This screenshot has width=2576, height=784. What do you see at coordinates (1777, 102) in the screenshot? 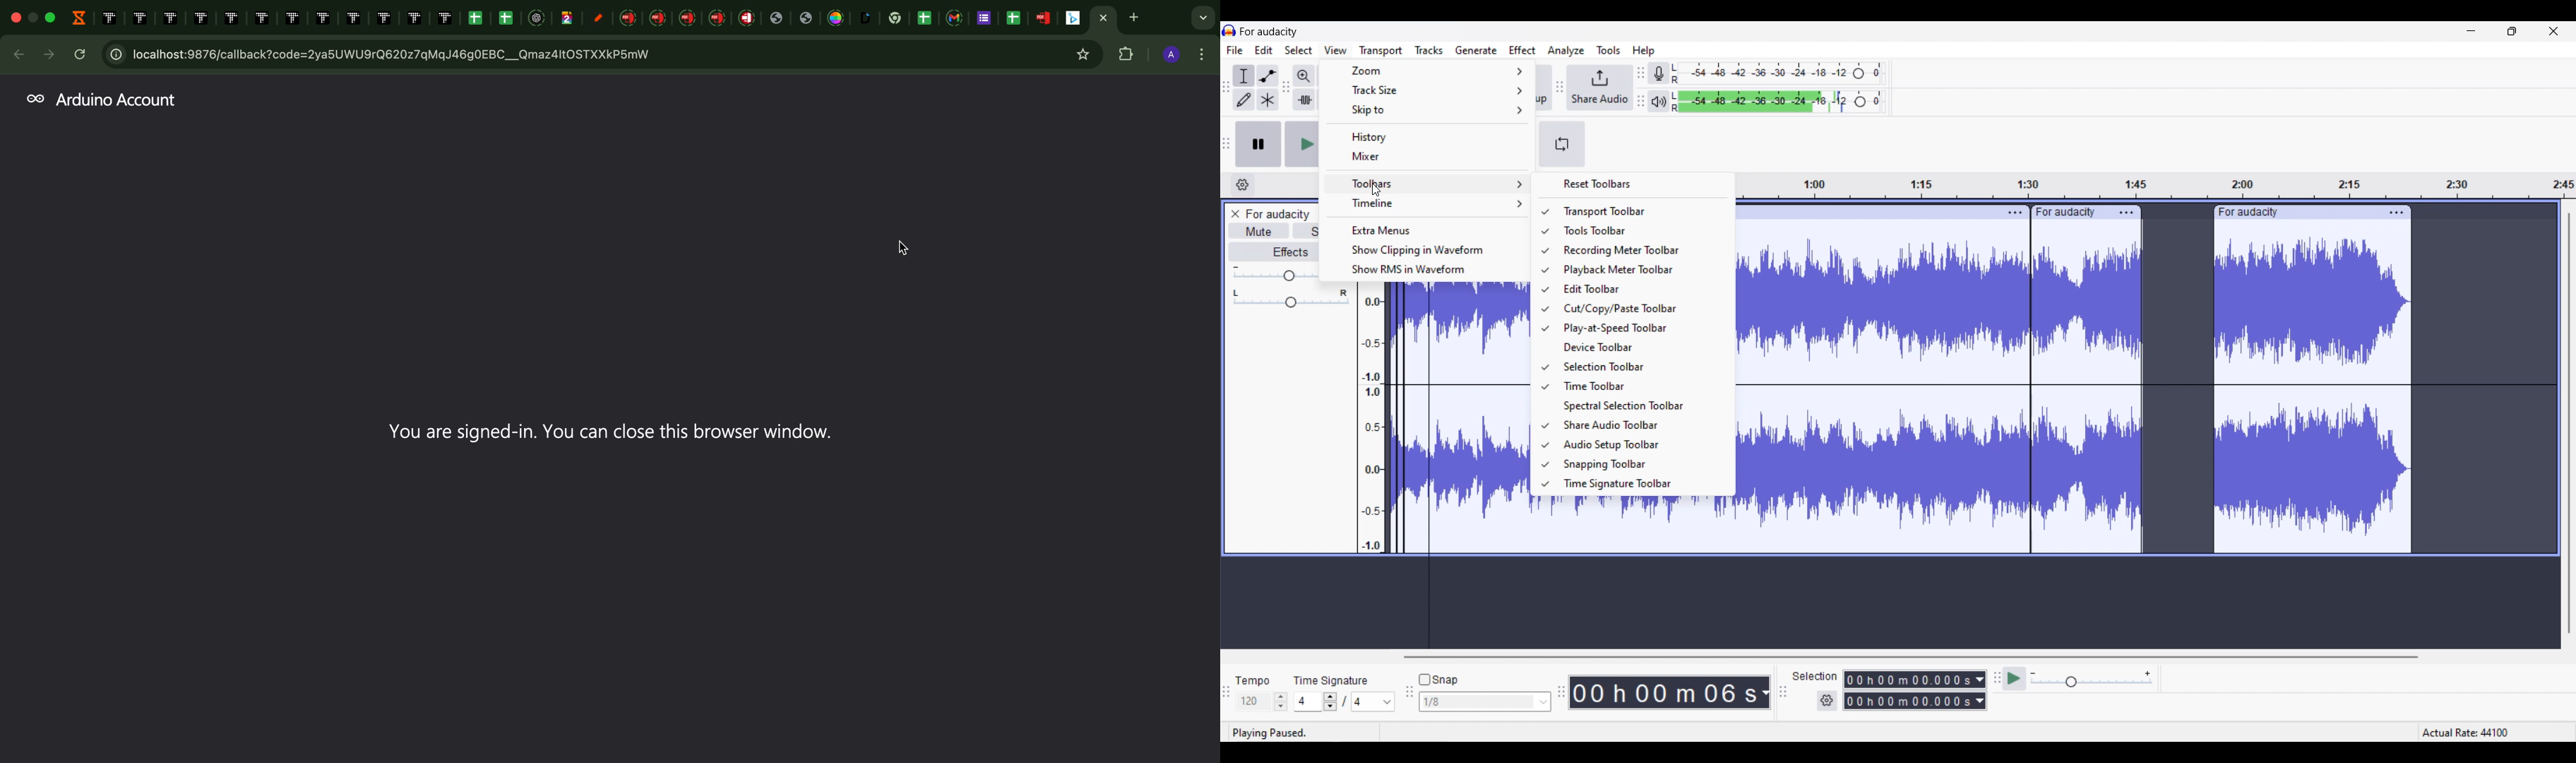
I see `Playback level` at bounding box center [1777, 102].